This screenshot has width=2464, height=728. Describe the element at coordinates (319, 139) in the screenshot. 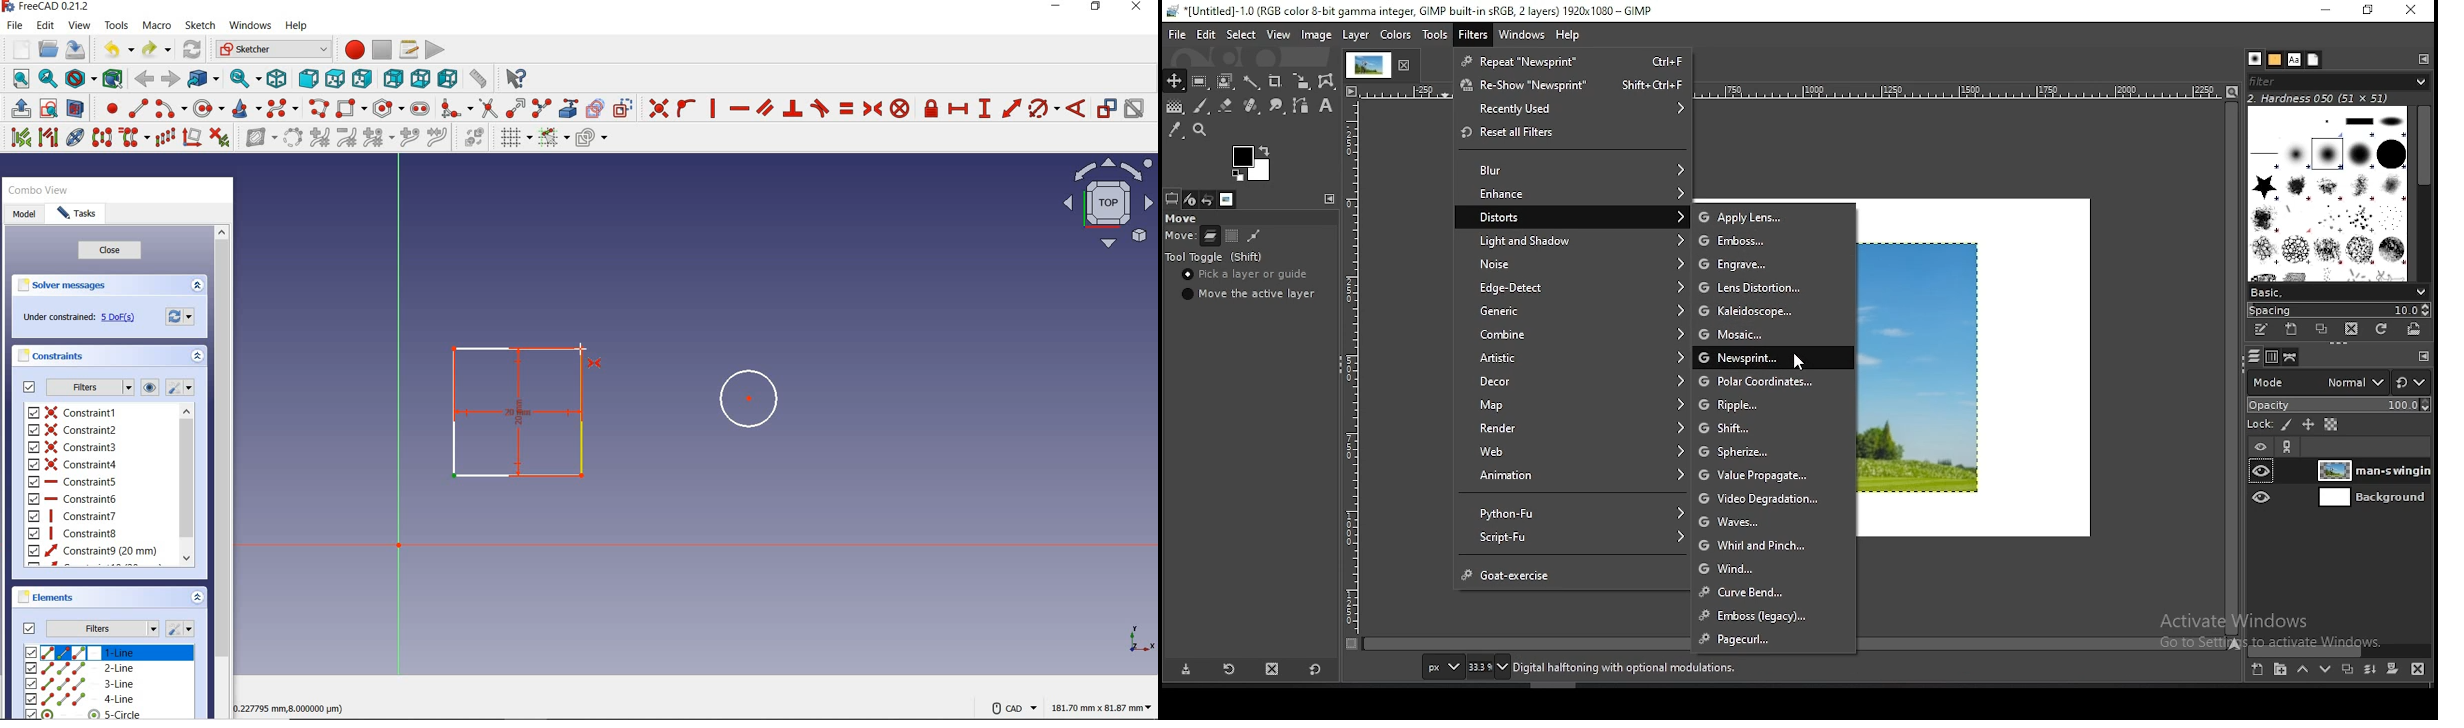

I see `increase b-spline degree` at that location.